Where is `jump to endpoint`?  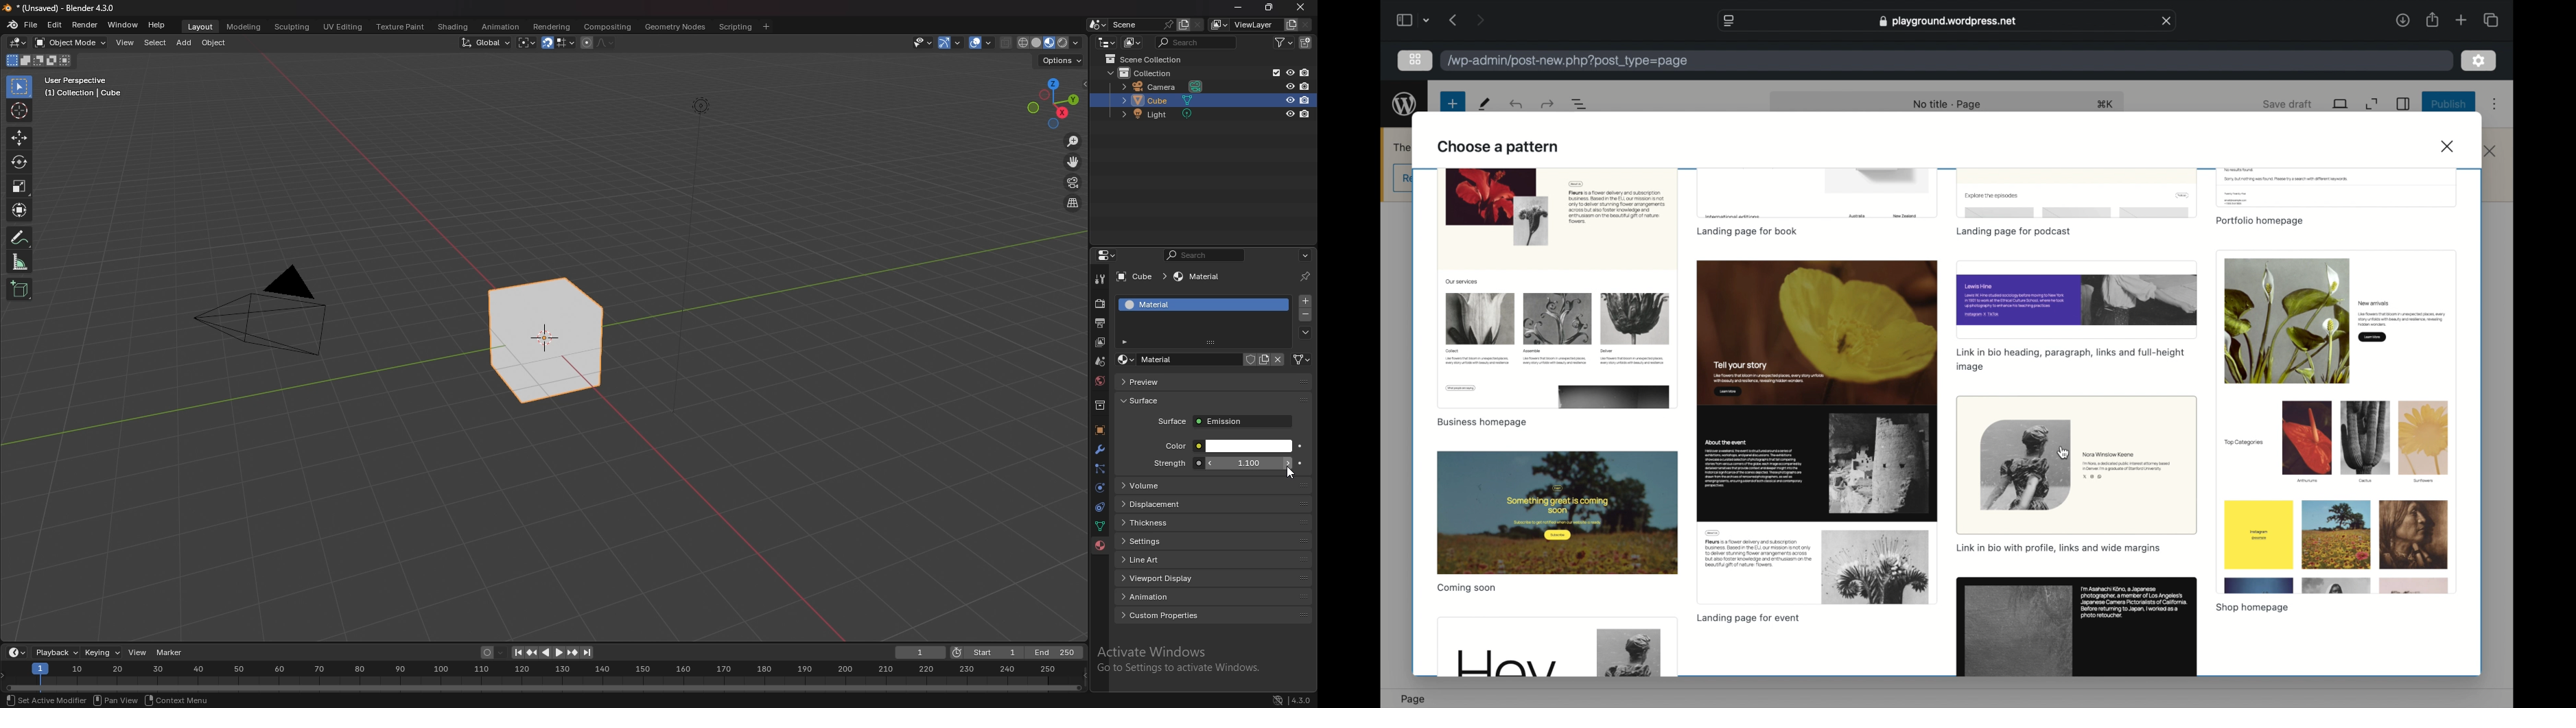
jump to endpoint is located at coordinates (587, 652).